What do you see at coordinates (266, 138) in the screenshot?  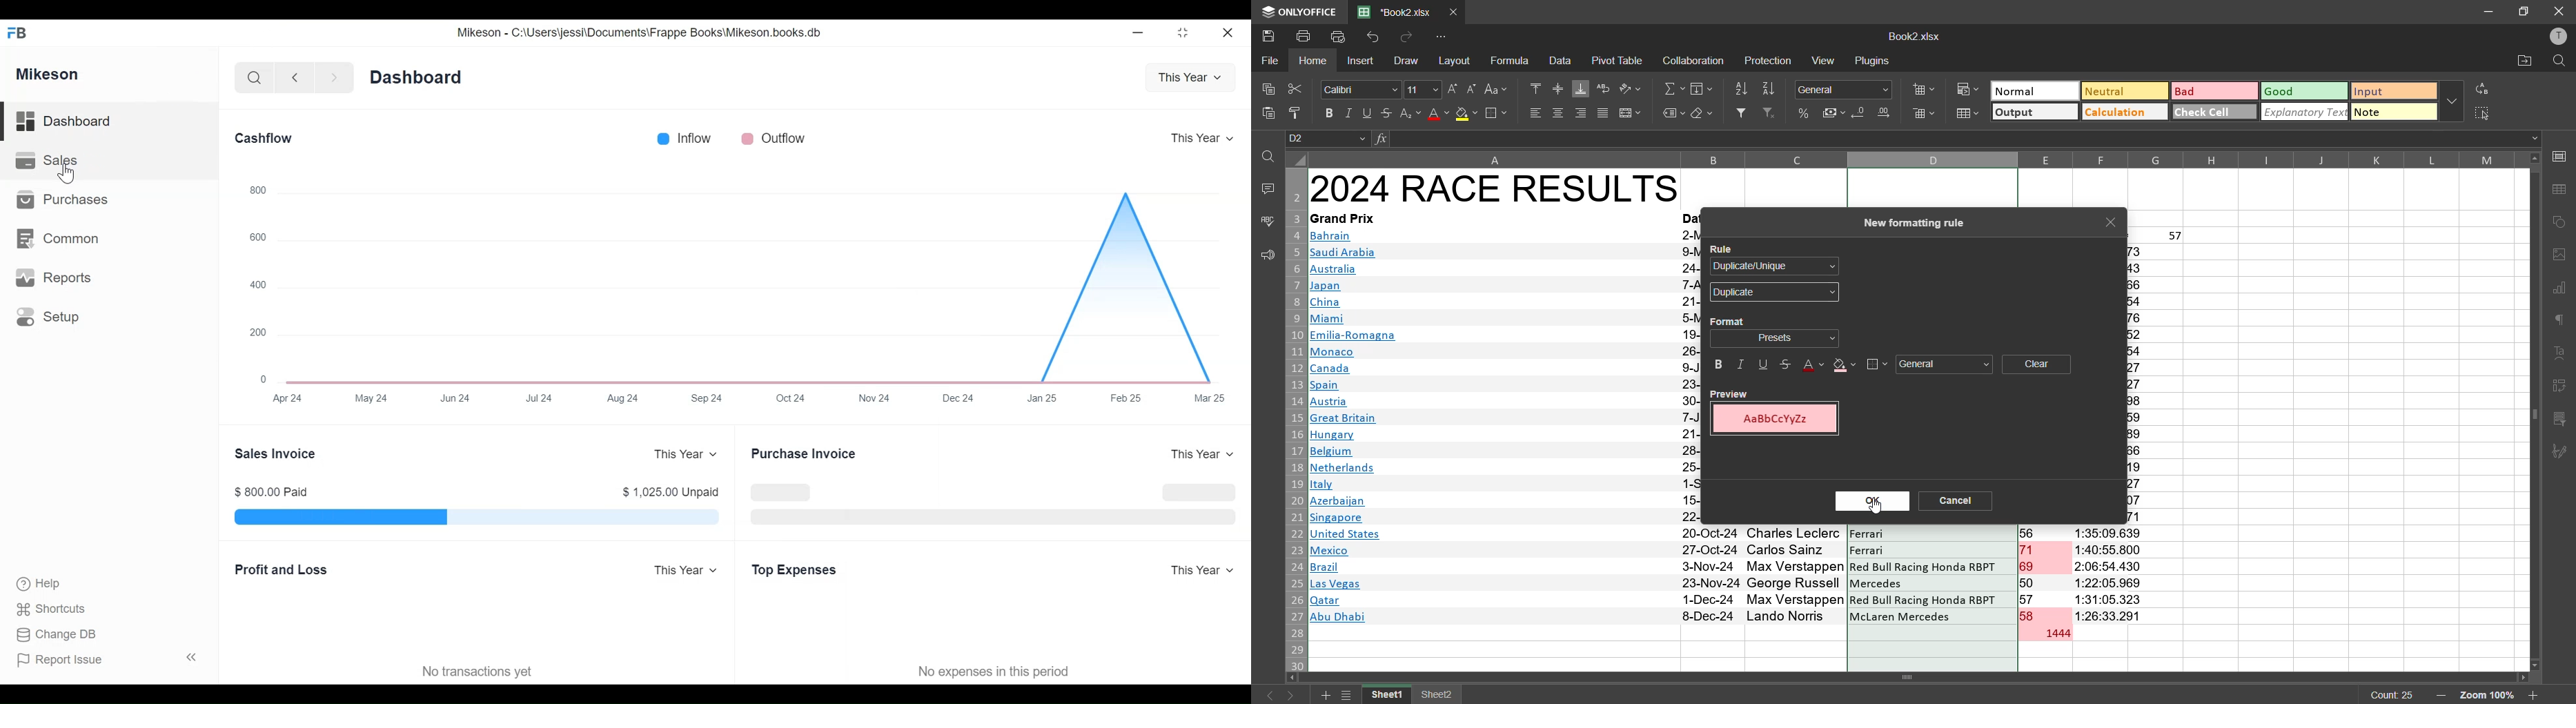 I see `Cashflow` at bounding box center [266, 138].